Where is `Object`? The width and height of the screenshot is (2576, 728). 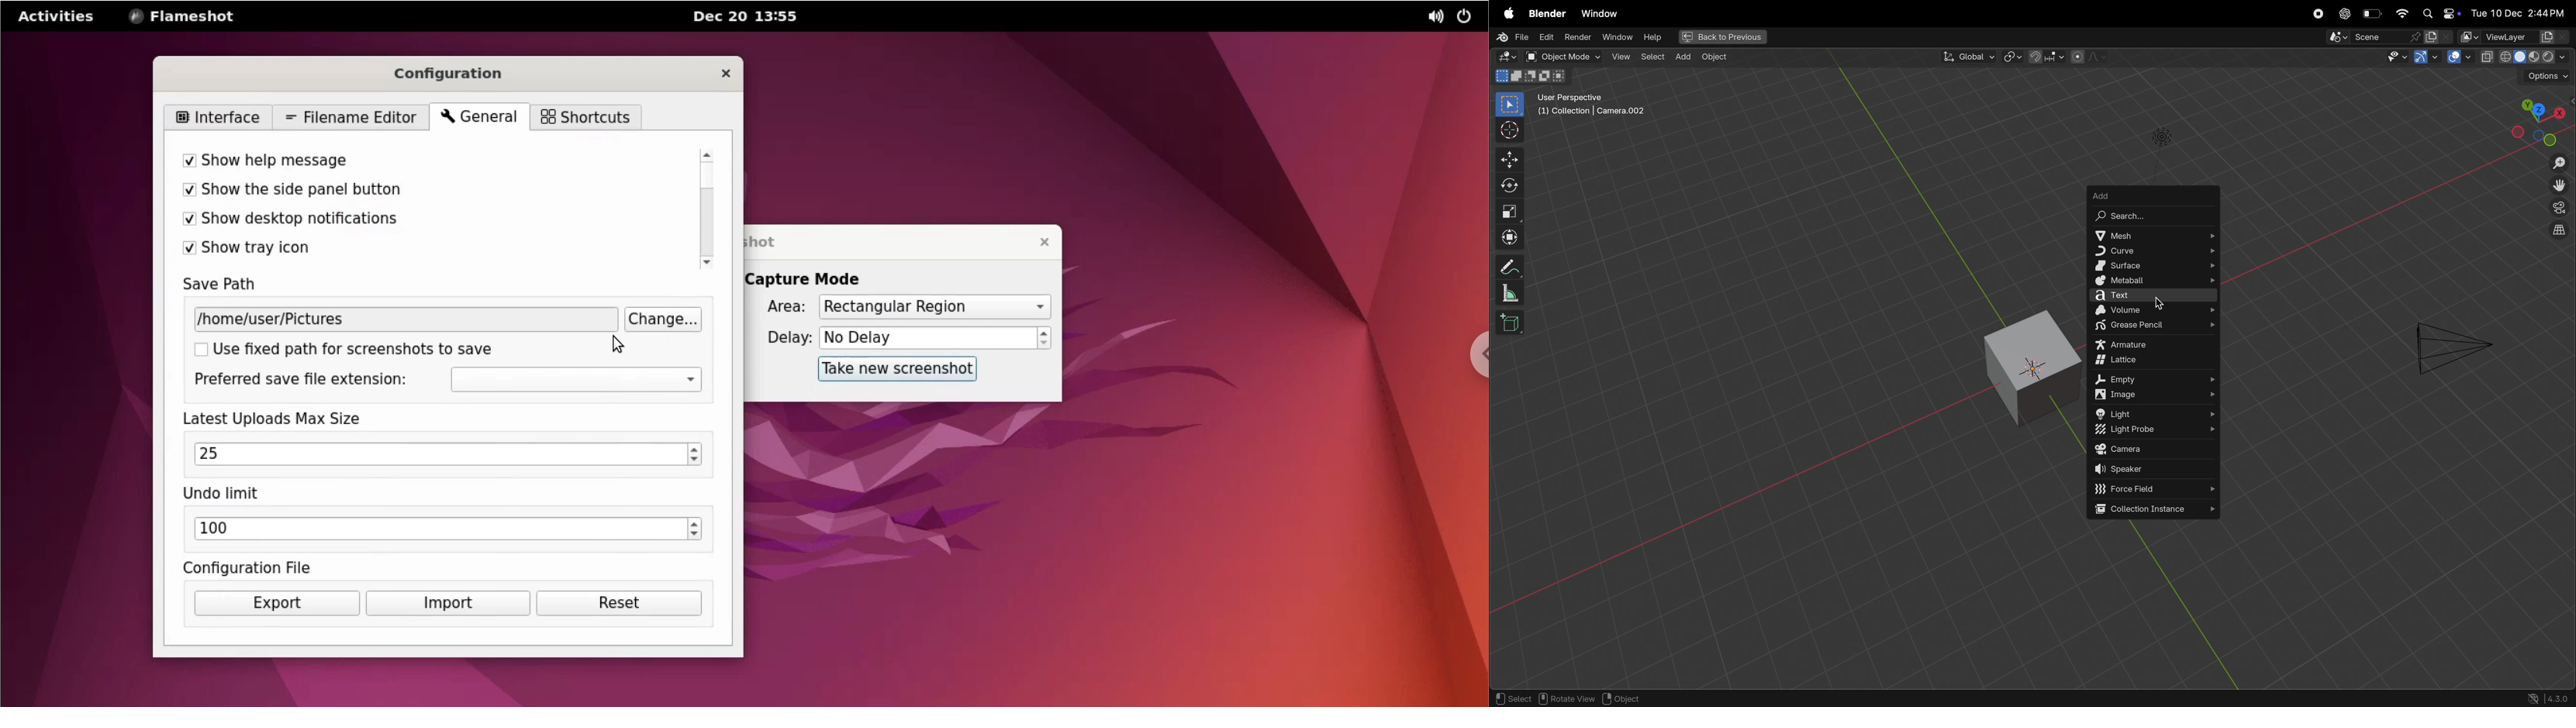
Object is located at coordinates (1717, 58).